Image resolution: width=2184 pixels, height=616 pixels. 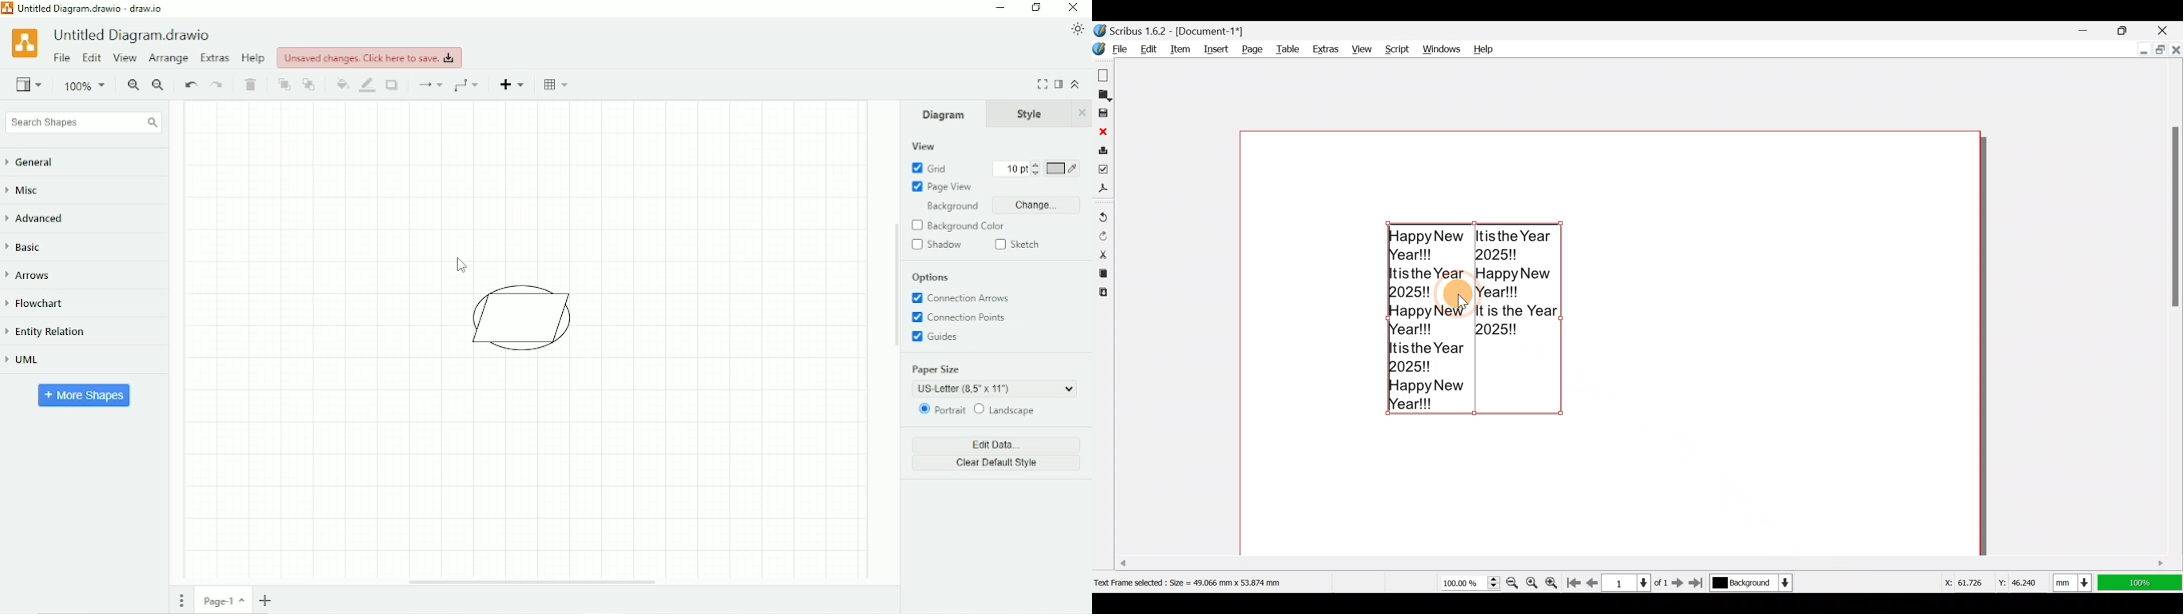 I want to click on Grid, so click(x=929, y=168).